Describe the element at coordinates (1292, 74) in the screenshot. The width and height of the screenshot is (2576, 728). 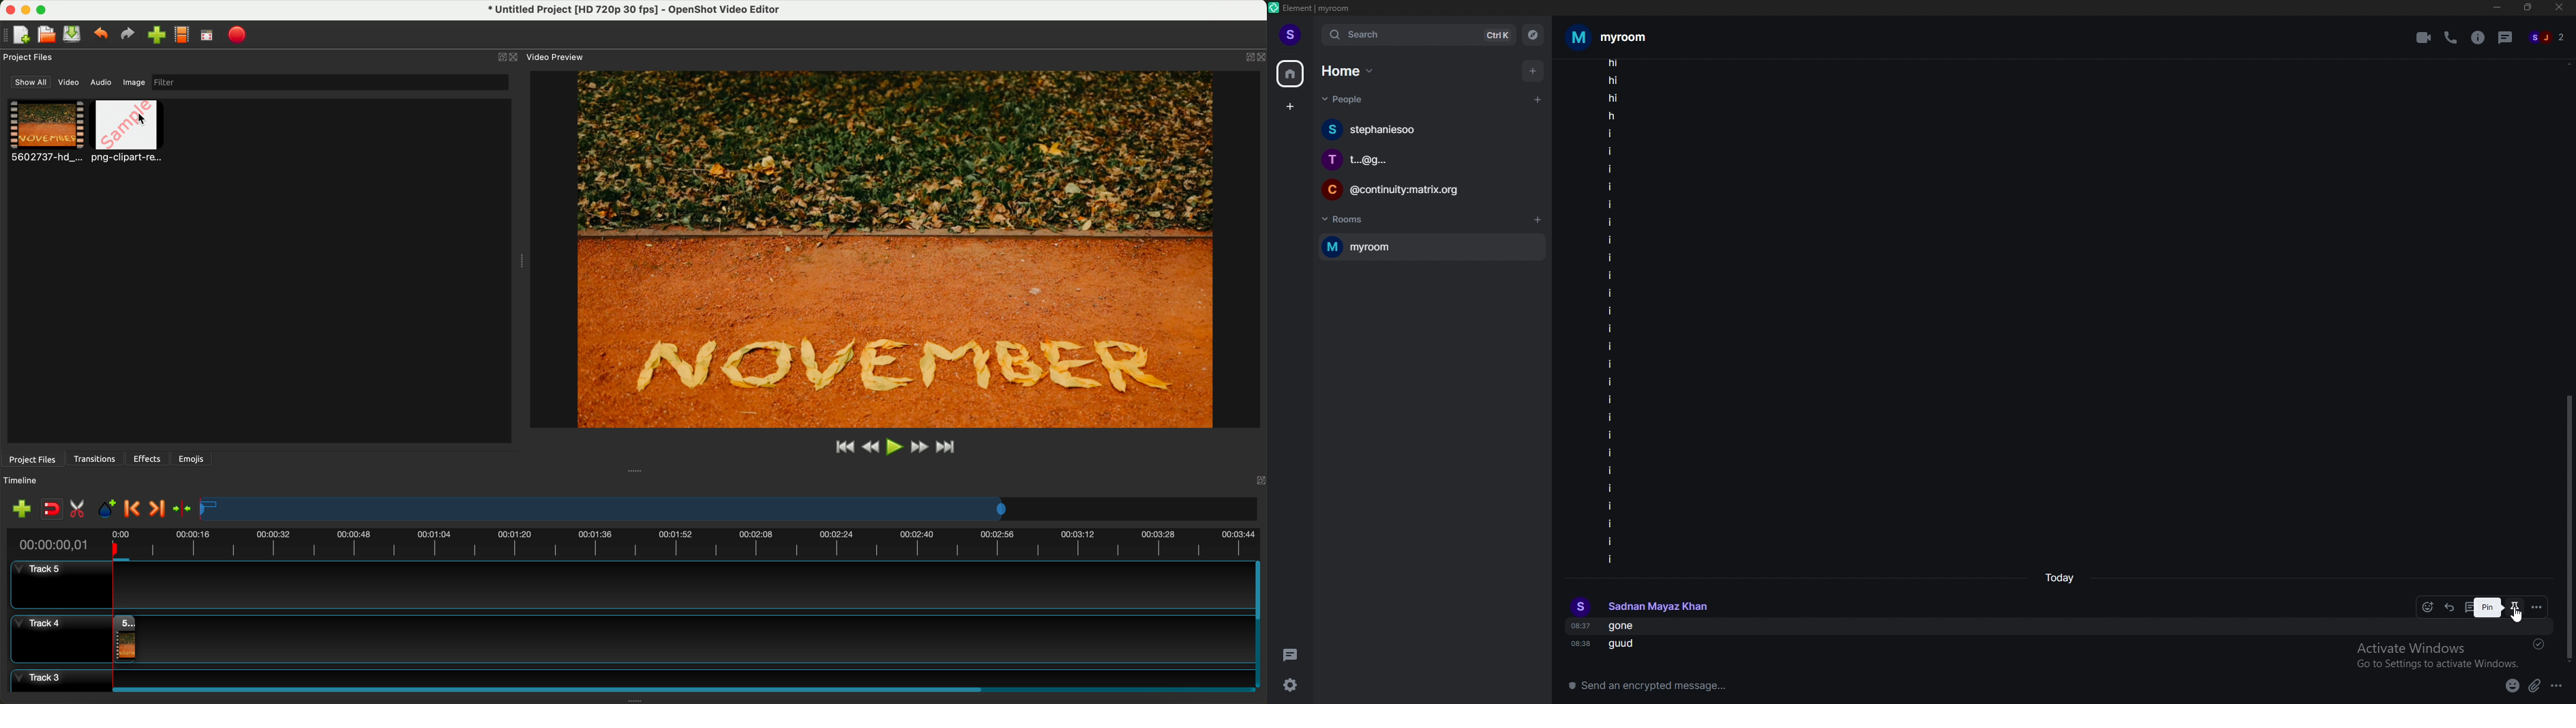
I see `home` at that location.